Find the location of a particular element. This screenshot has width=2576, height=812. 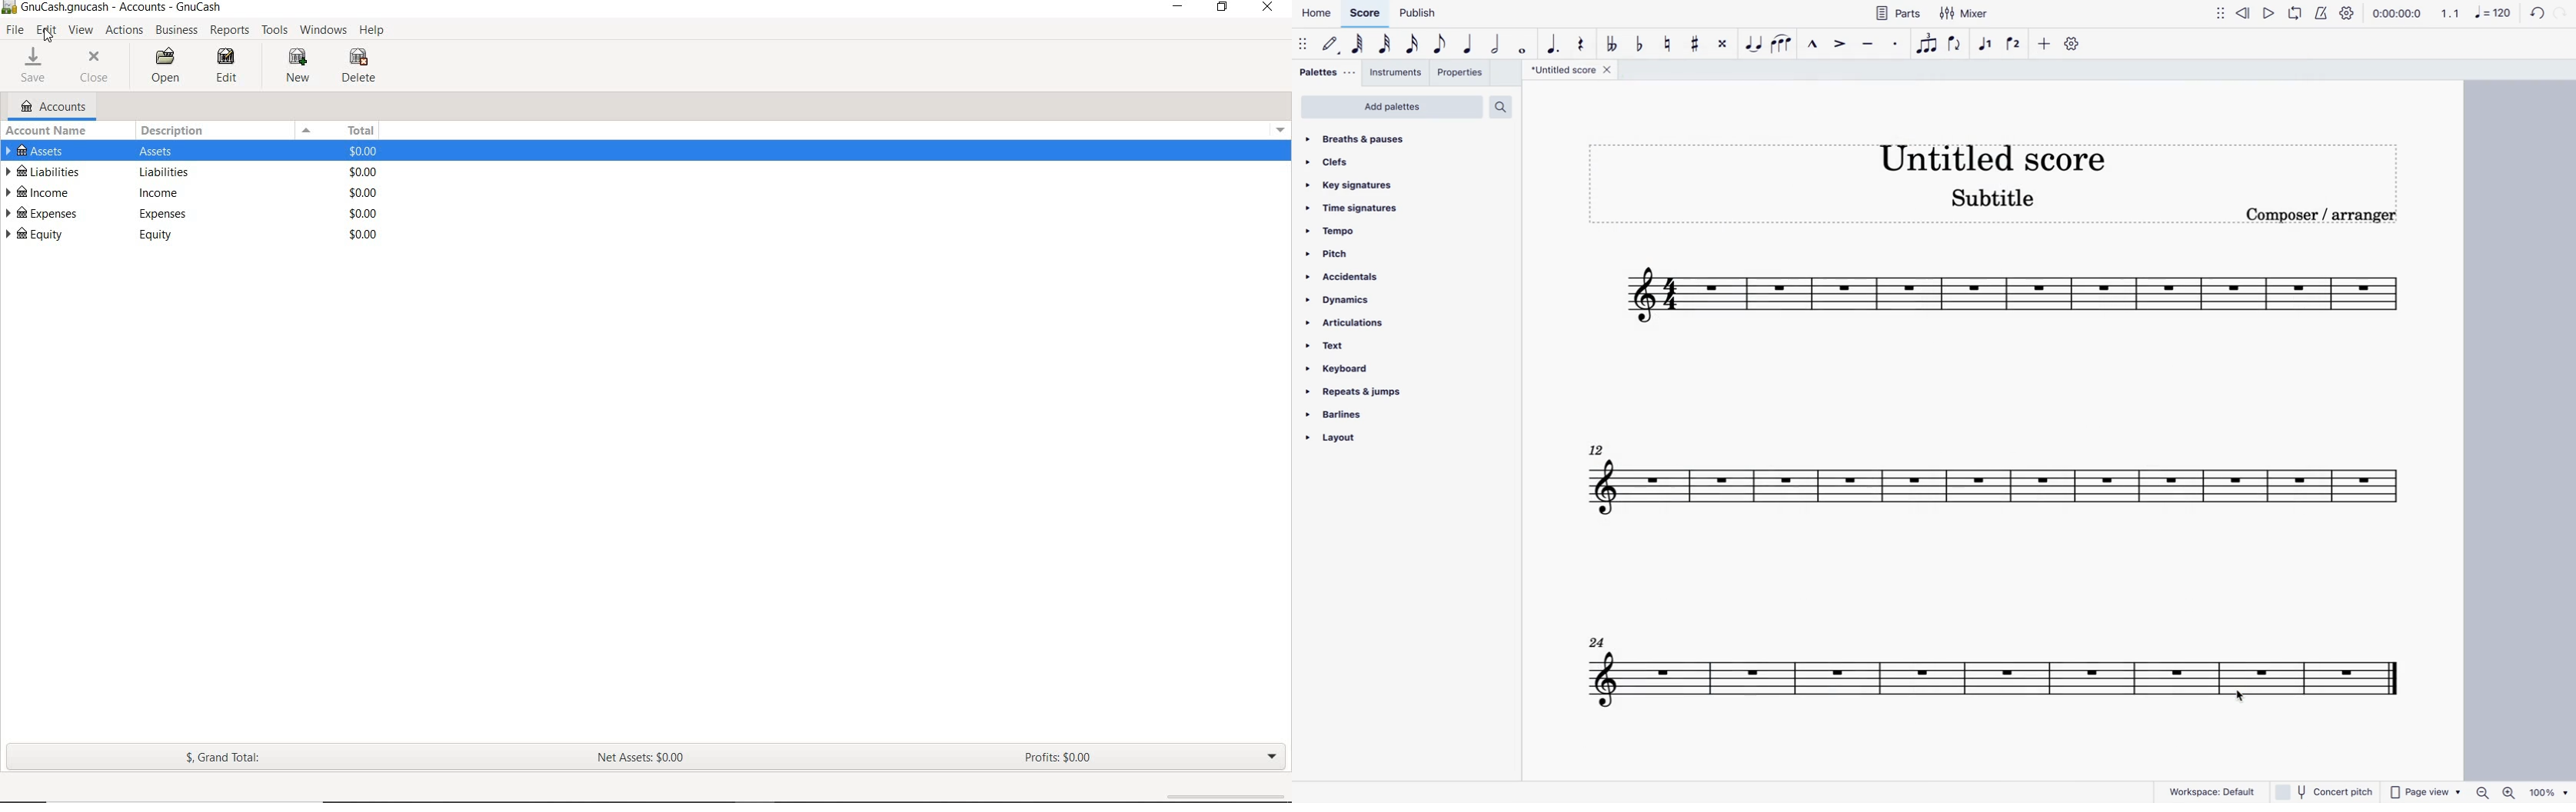

move is located at coordinates (1303, 43).